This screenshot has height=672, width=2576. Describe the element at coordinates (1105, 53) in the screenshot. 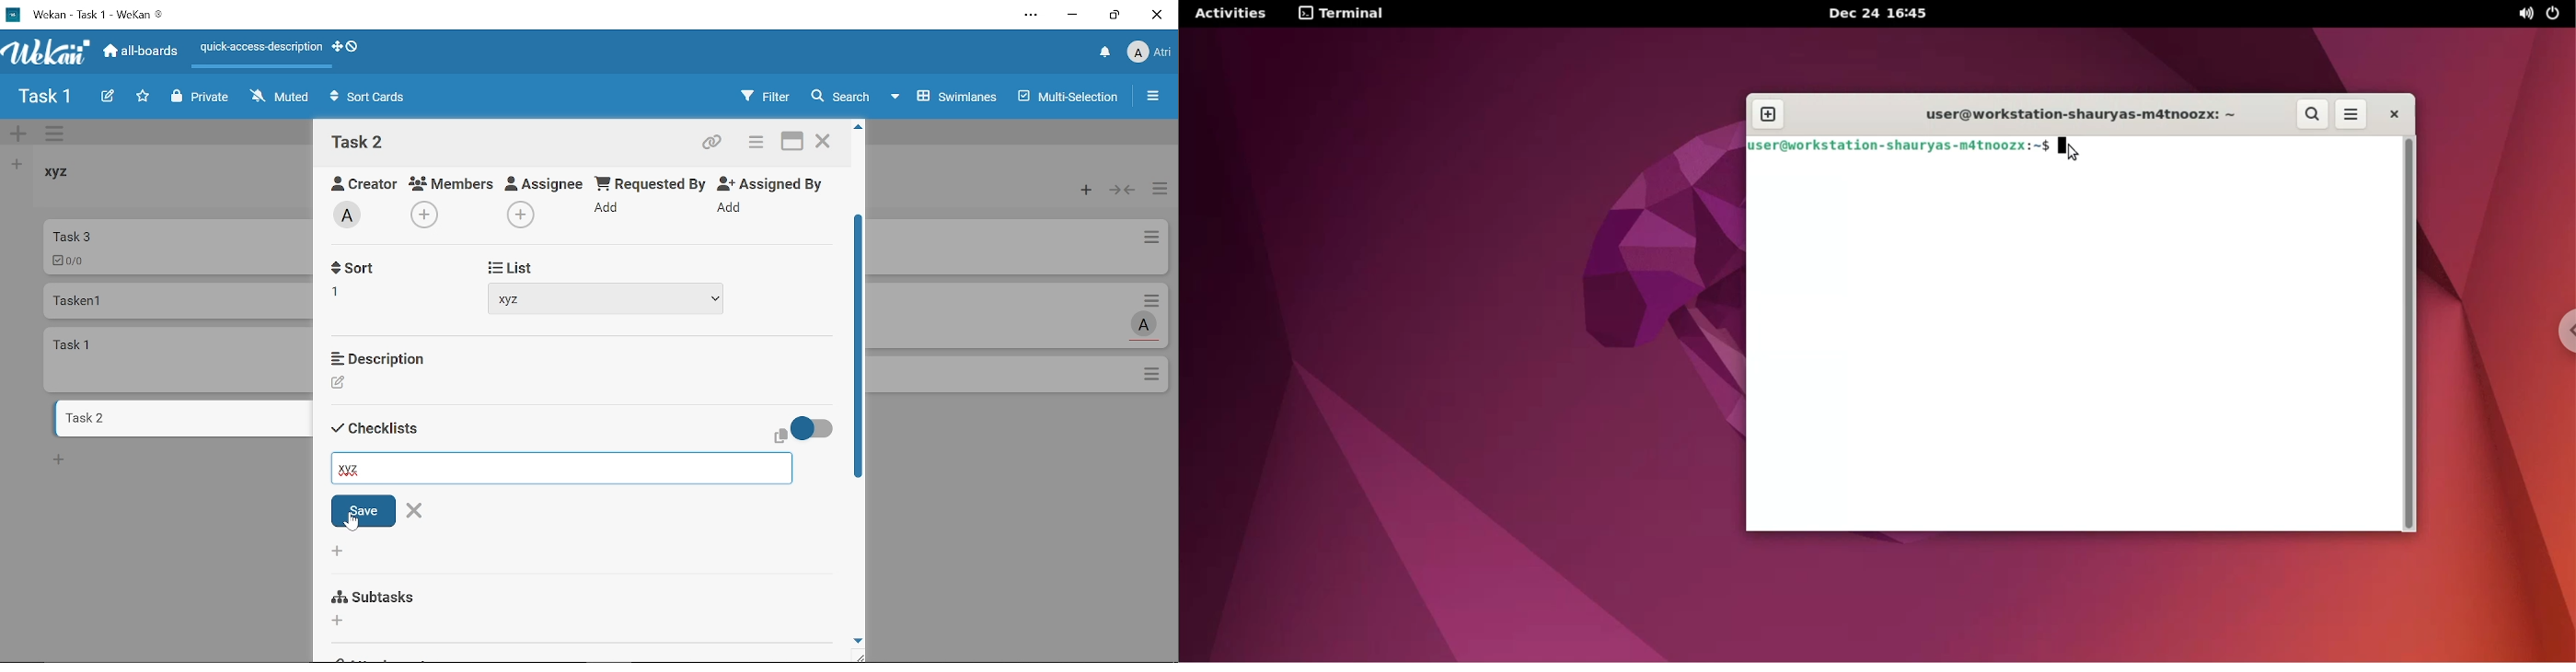

I see `Notifications` at that location.